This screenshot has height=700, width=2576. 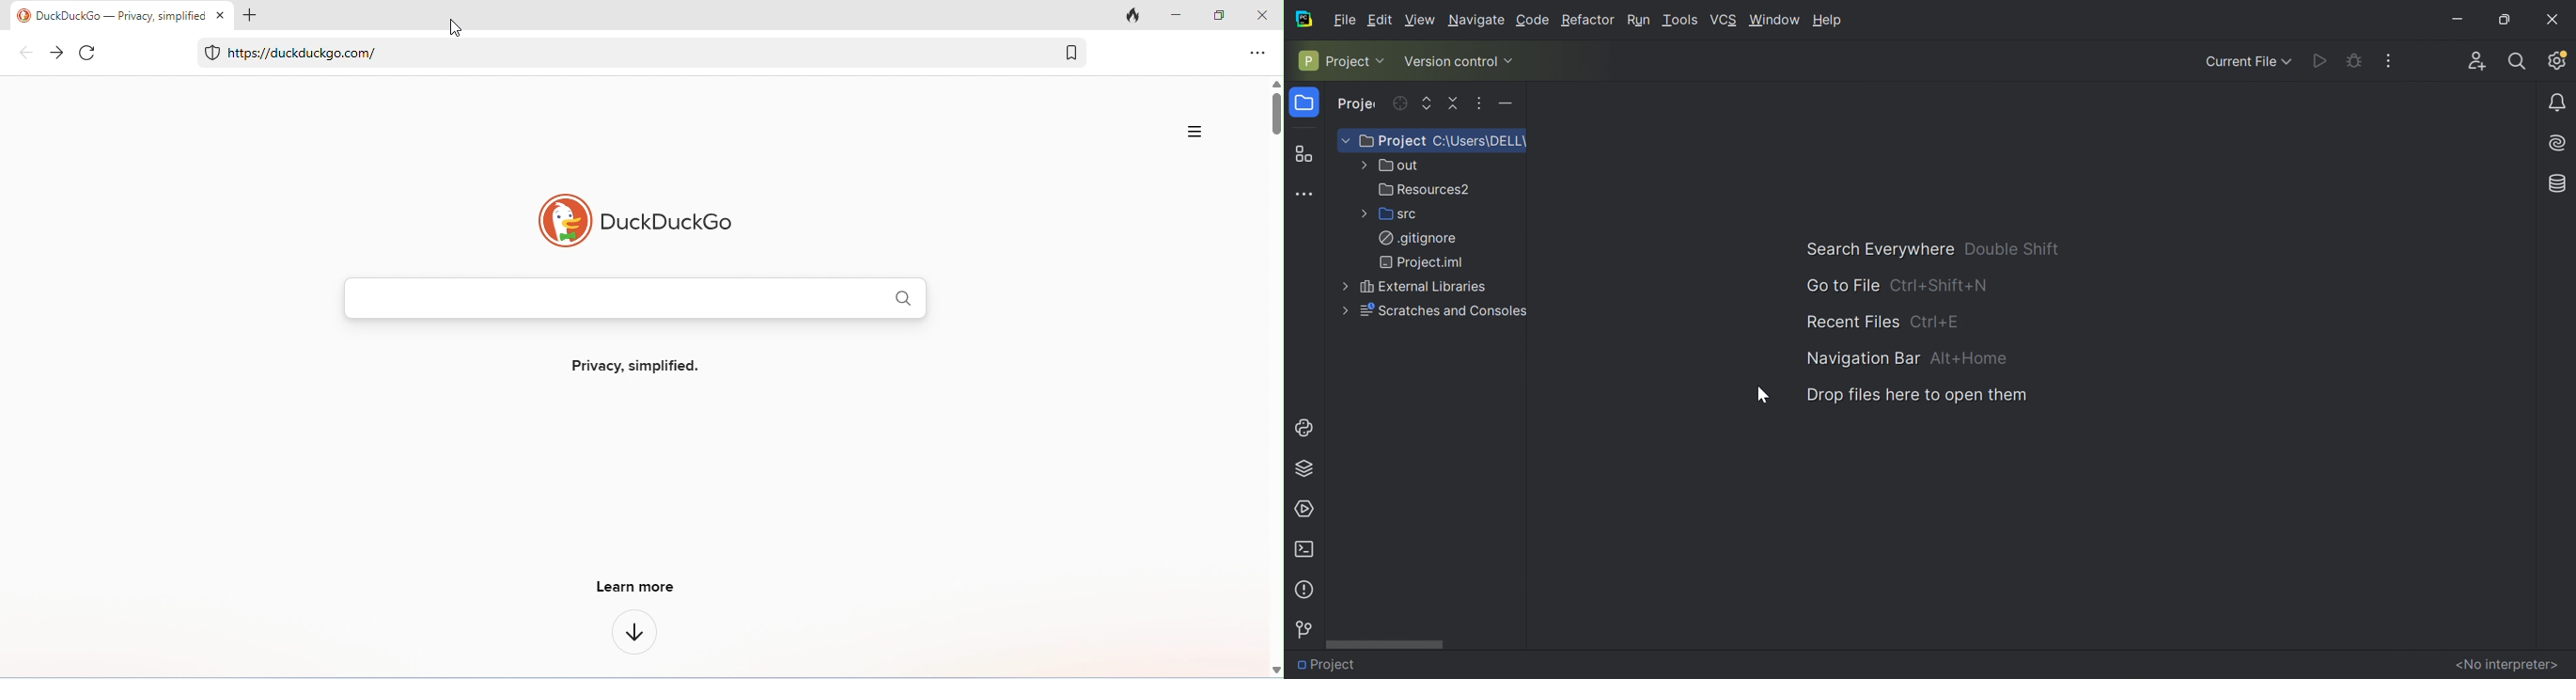 I want to click on Problems, so click(x=1303, y=588).